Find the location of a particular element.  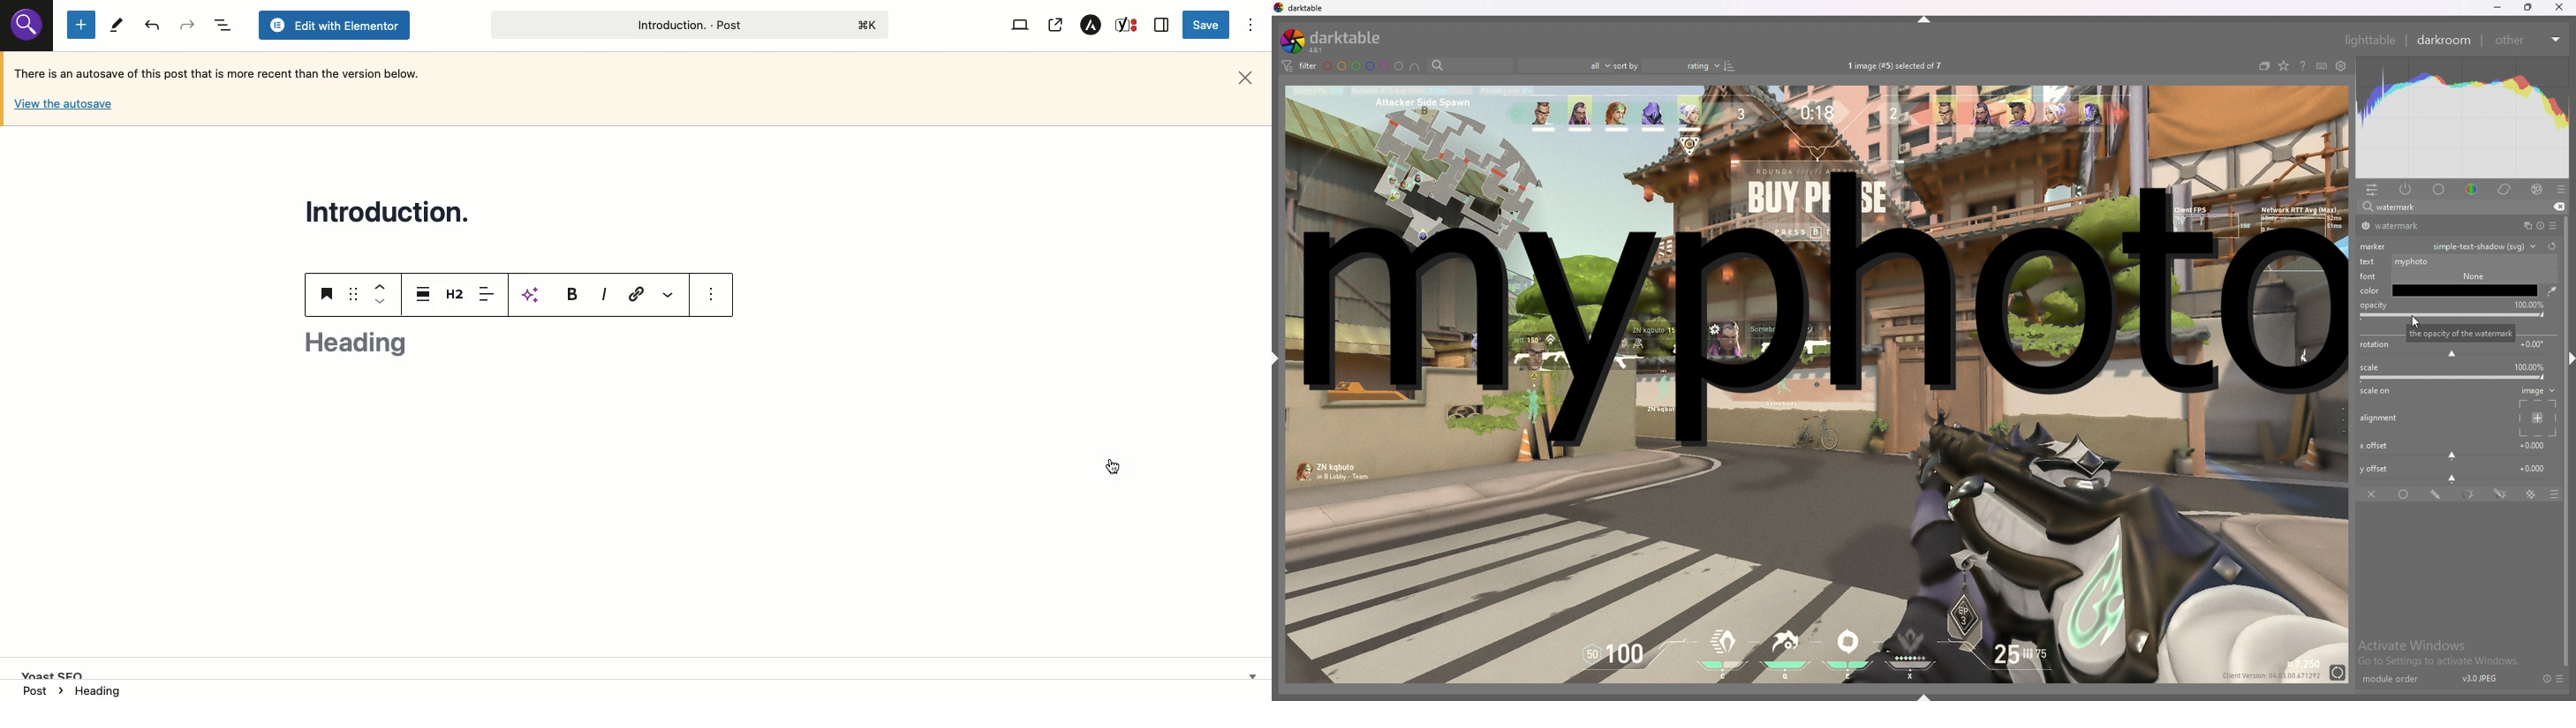

keyboard shortcut is located at coordinates (2321, 67).